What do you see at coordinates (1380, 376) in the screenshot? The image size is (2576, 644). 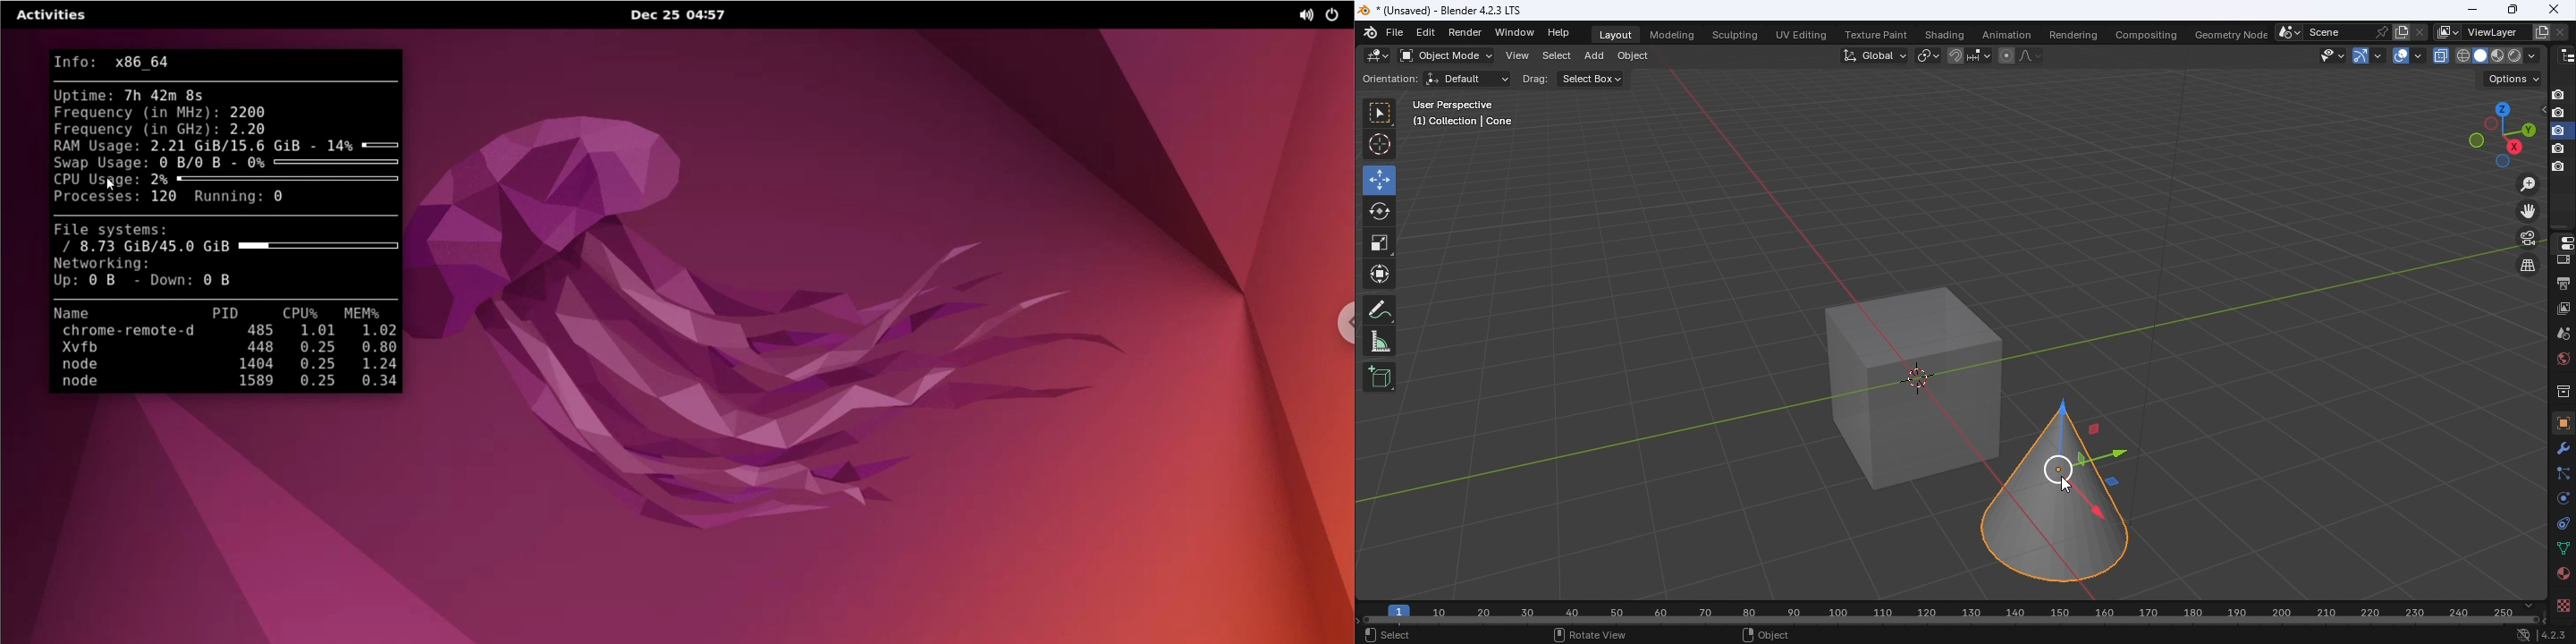 I see `Add cube` at bounding box center [1380, 376].